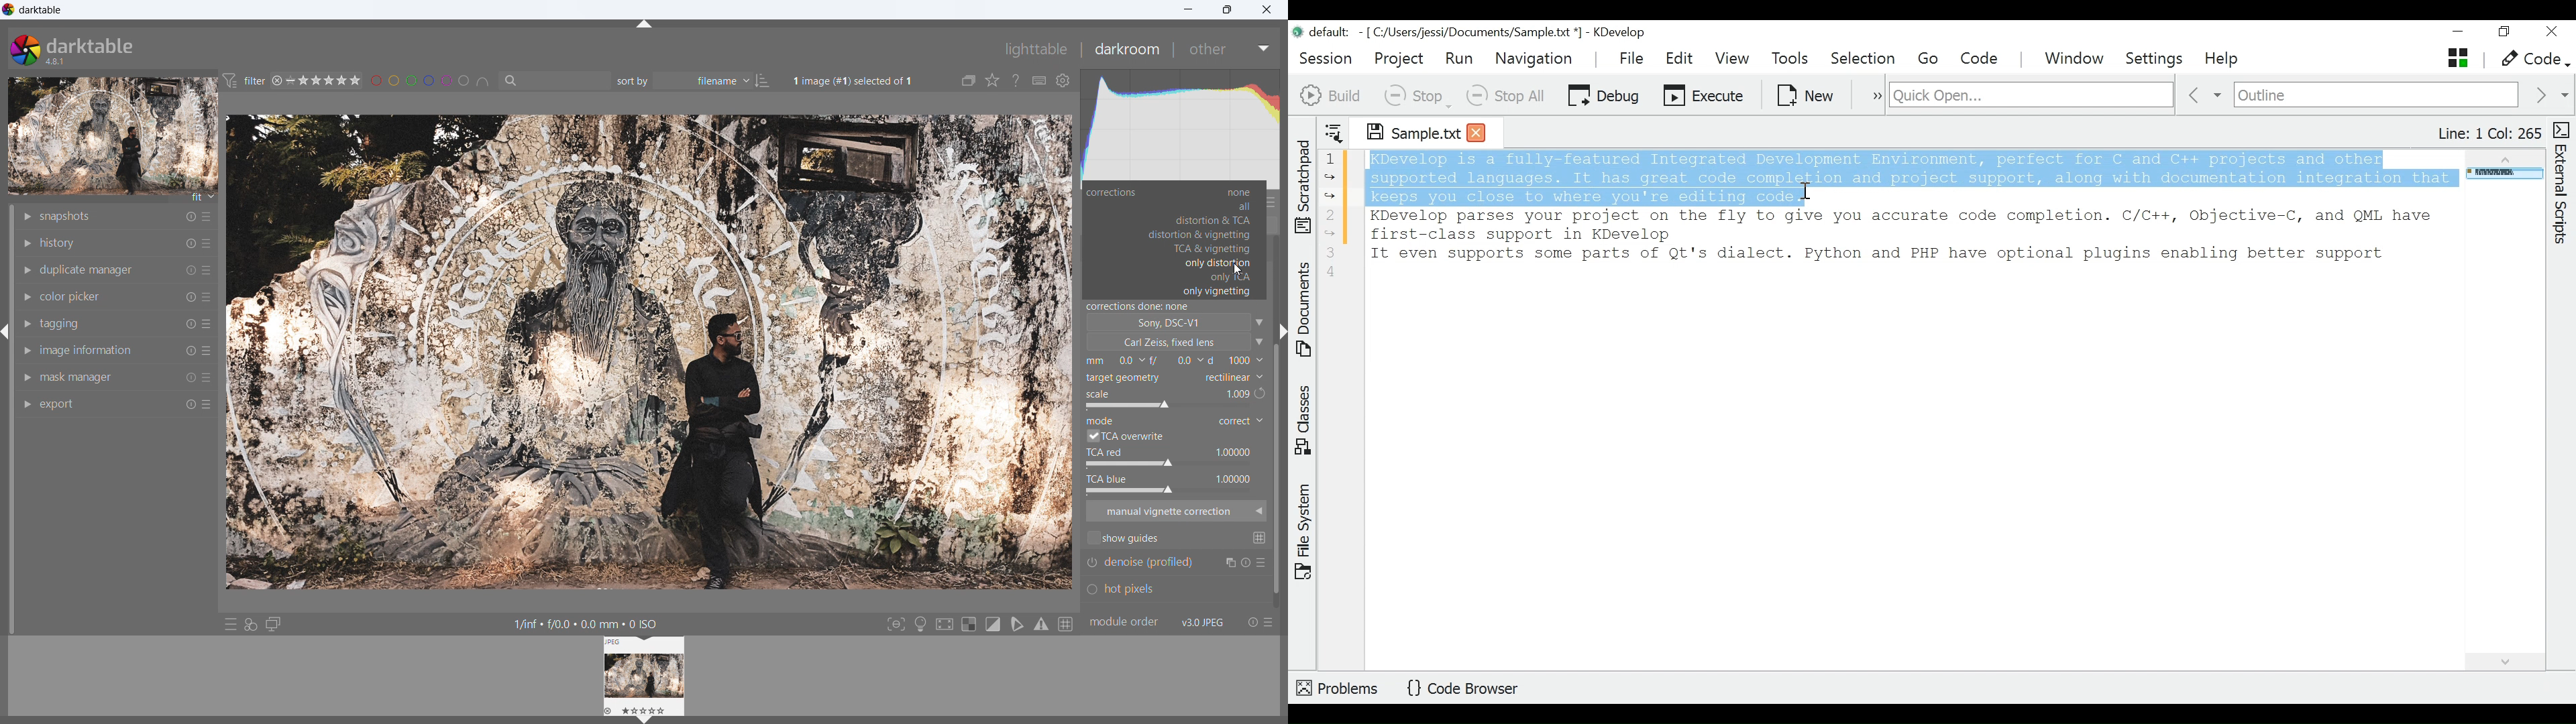 This screenshot has height=728, width=2576. Describe the element at coordinates (9, 9) in the screenshot. I see `logo` at that location.